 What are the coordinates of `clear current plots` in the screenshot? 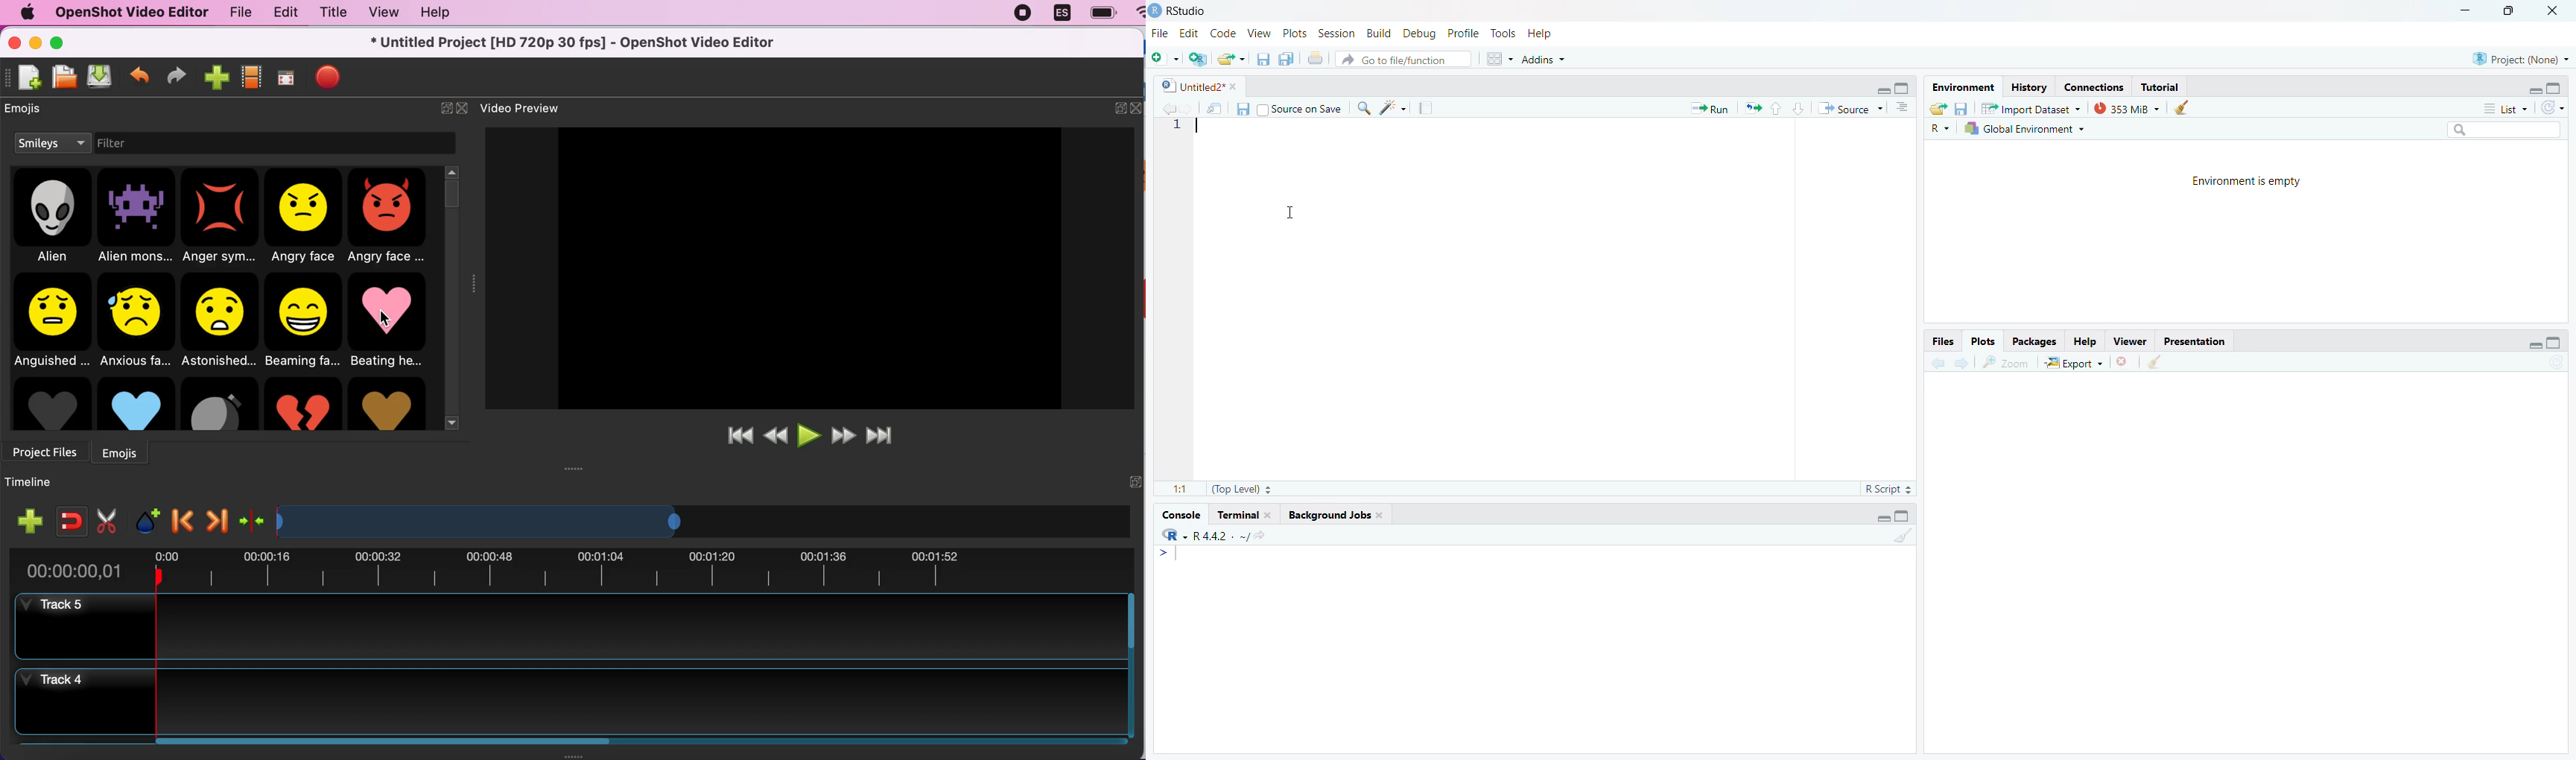 It's located at (2125, 361).